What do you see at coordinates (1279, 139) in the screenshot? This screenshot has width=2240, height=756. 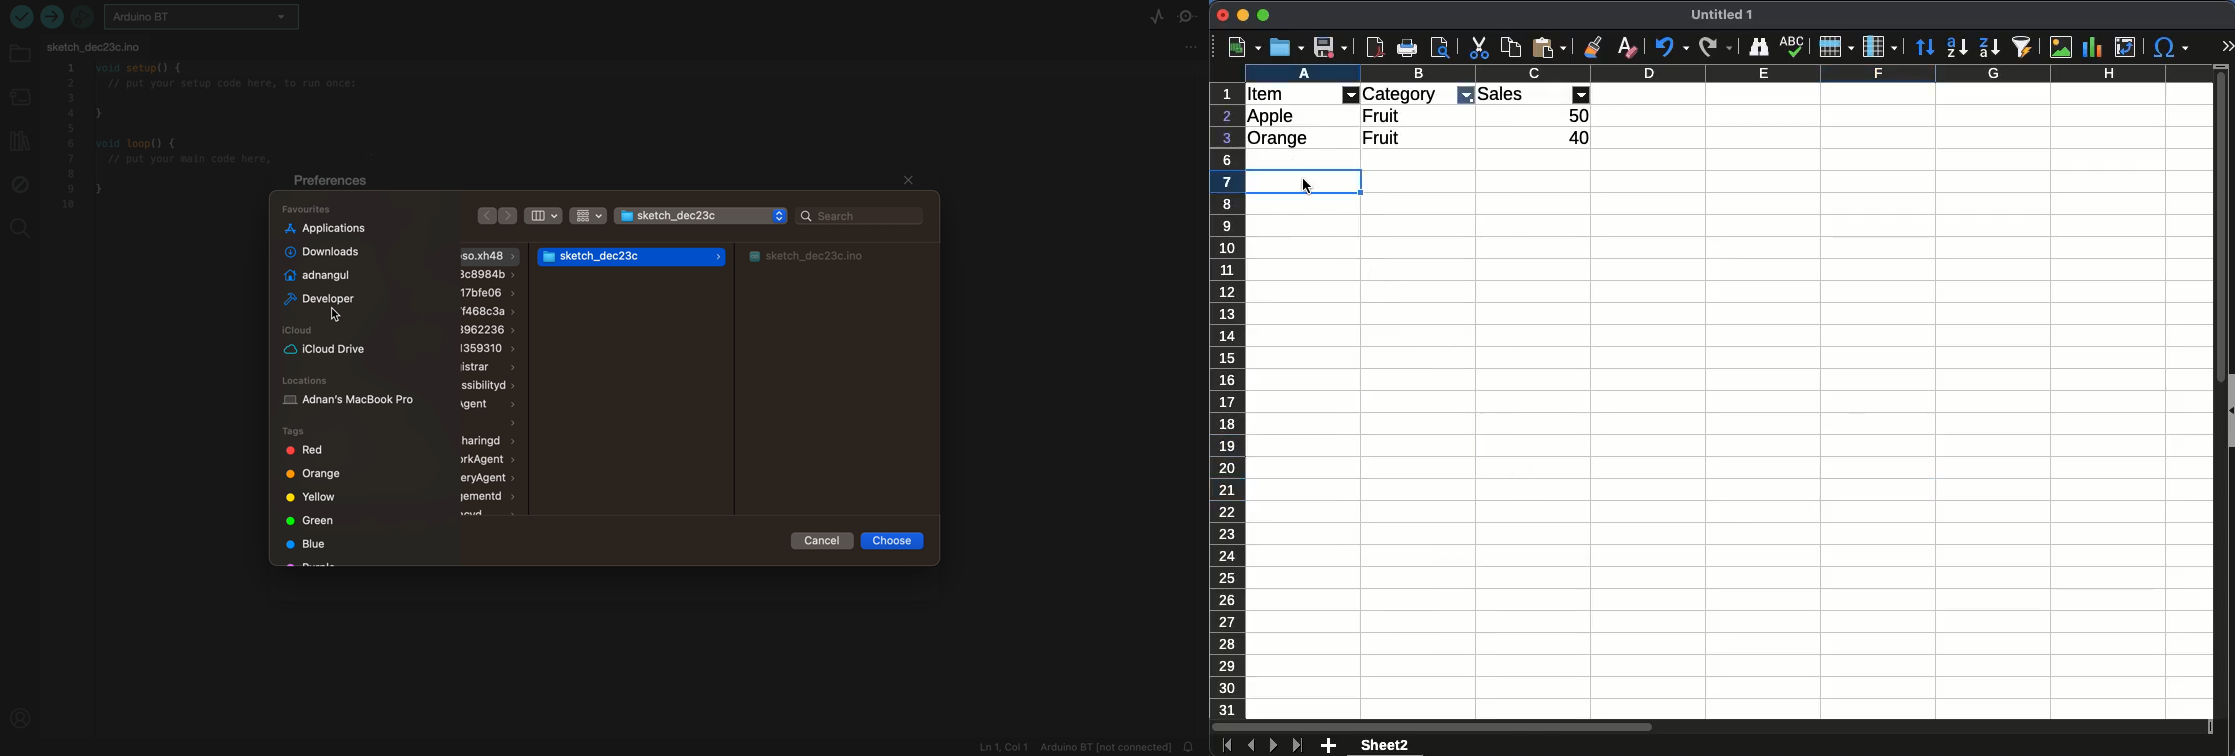 I see `Orange` at bounding box center [1279, 139].